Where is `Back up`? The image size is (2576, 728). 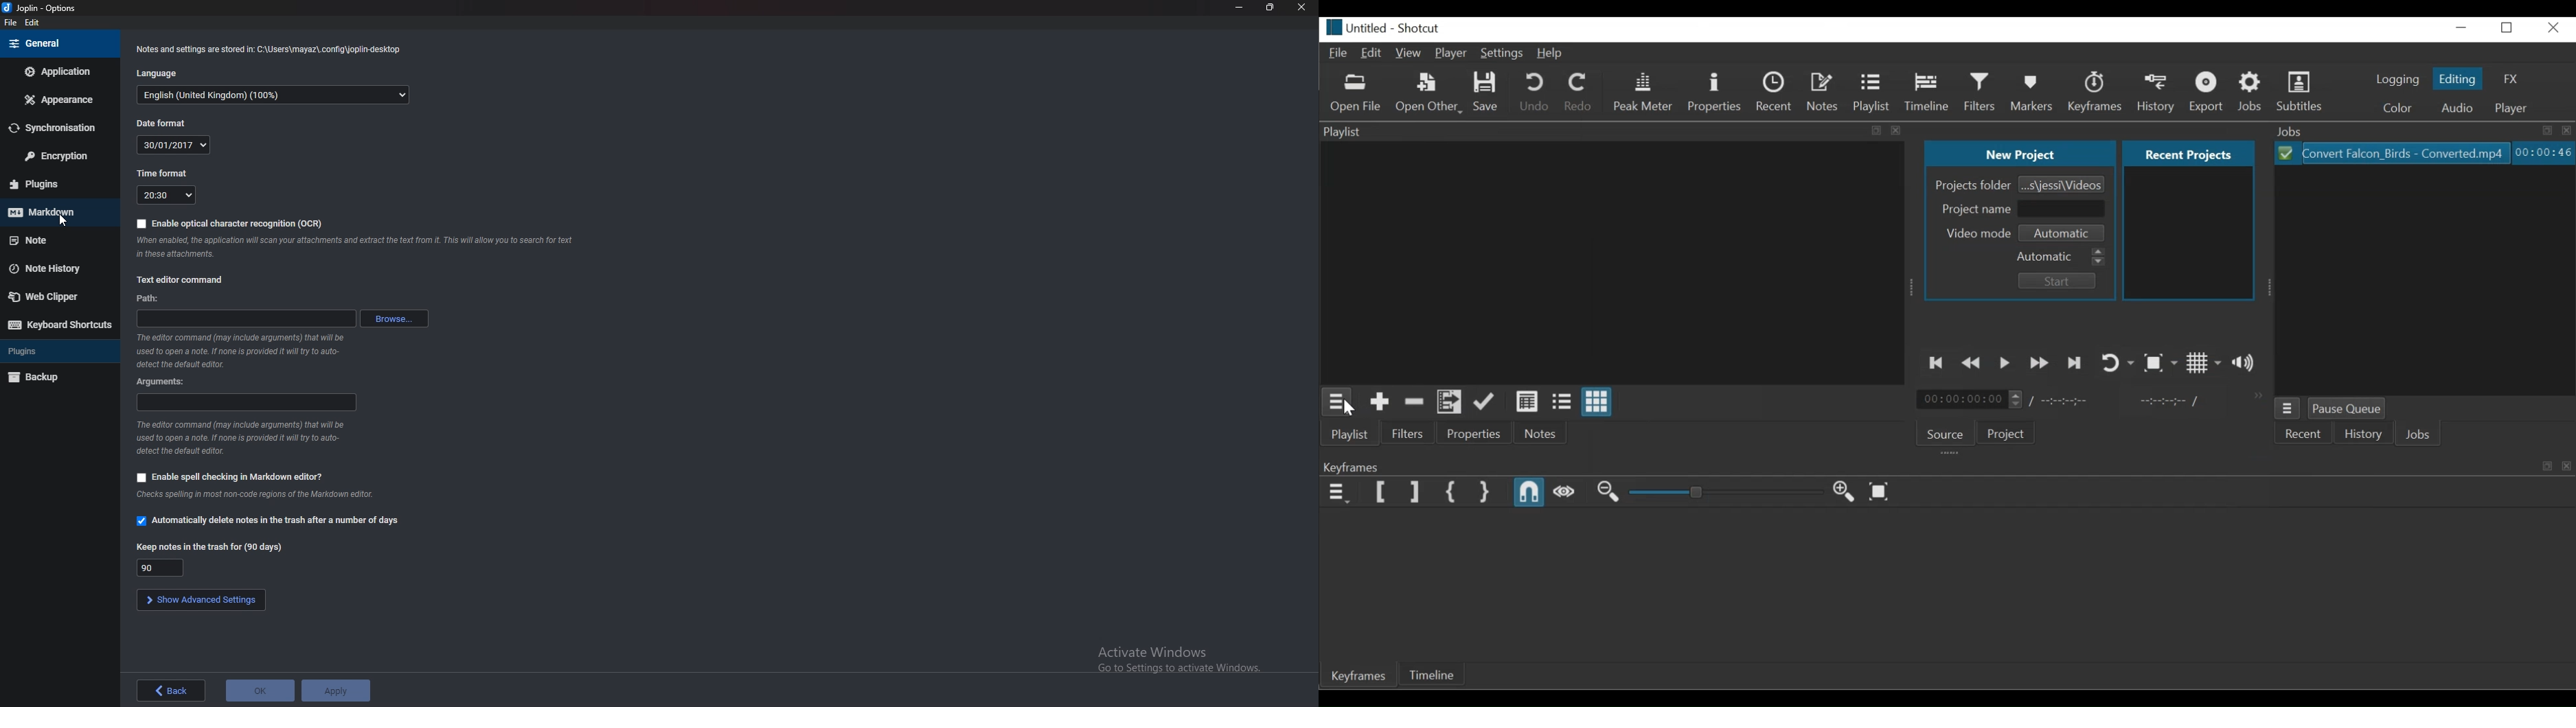
Back up is located at coordinates (54, 377).